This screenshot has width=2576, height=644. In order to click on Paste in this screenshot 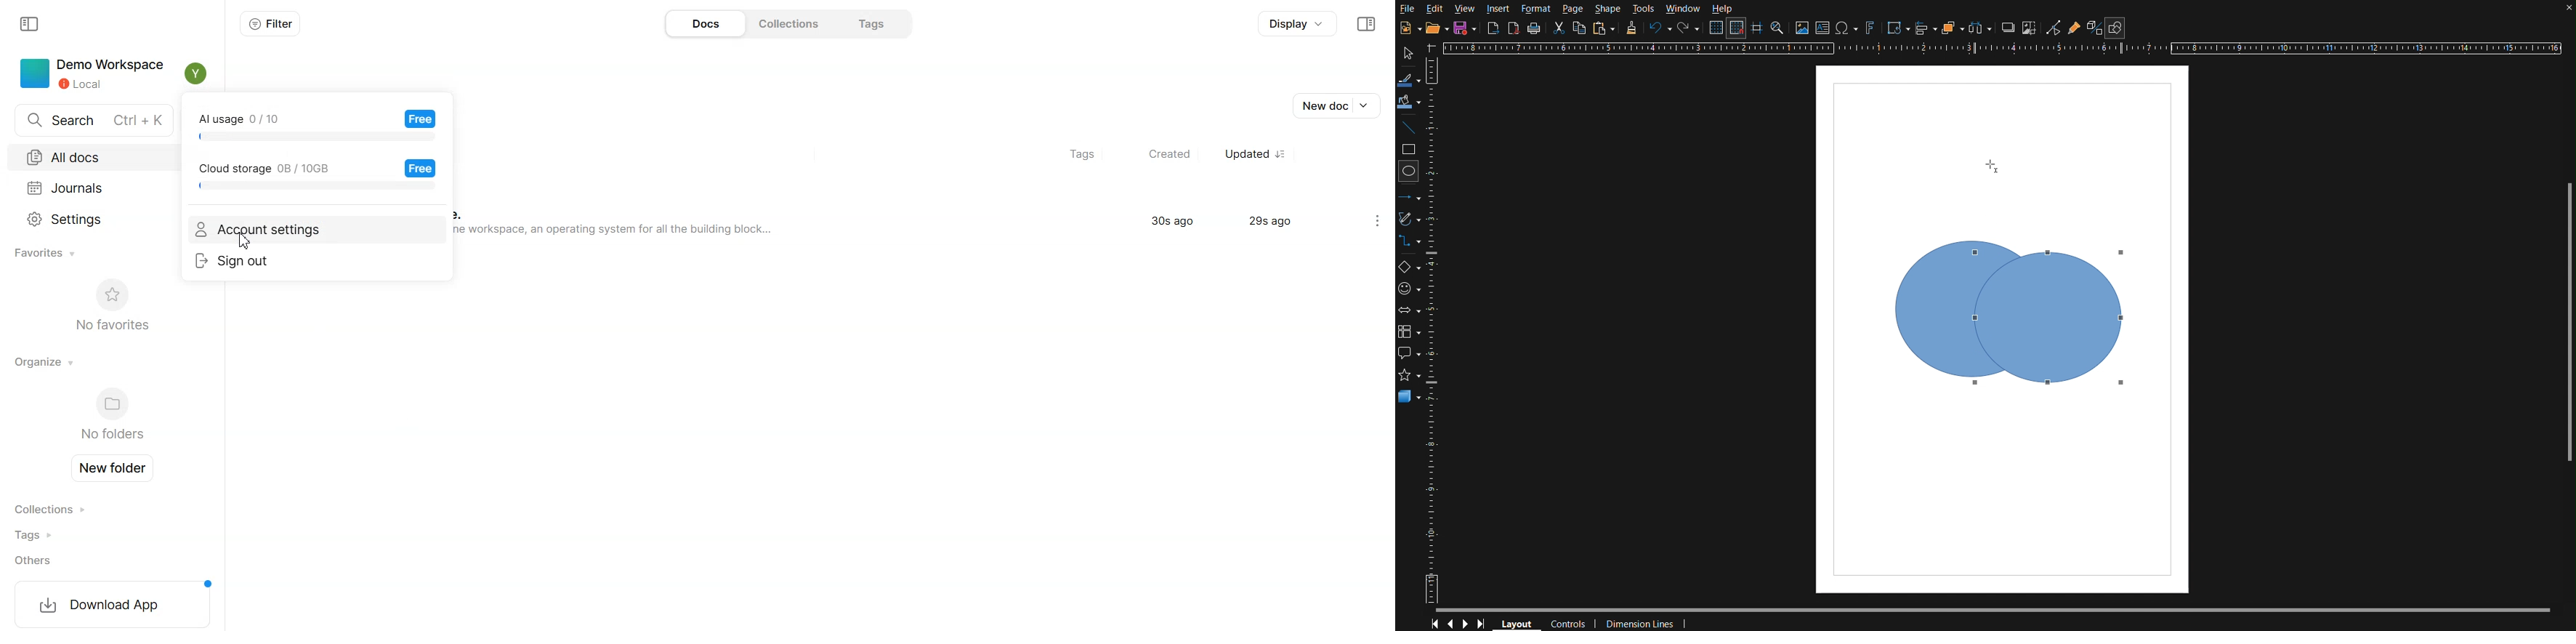, I will do `click(1604, 28)`.